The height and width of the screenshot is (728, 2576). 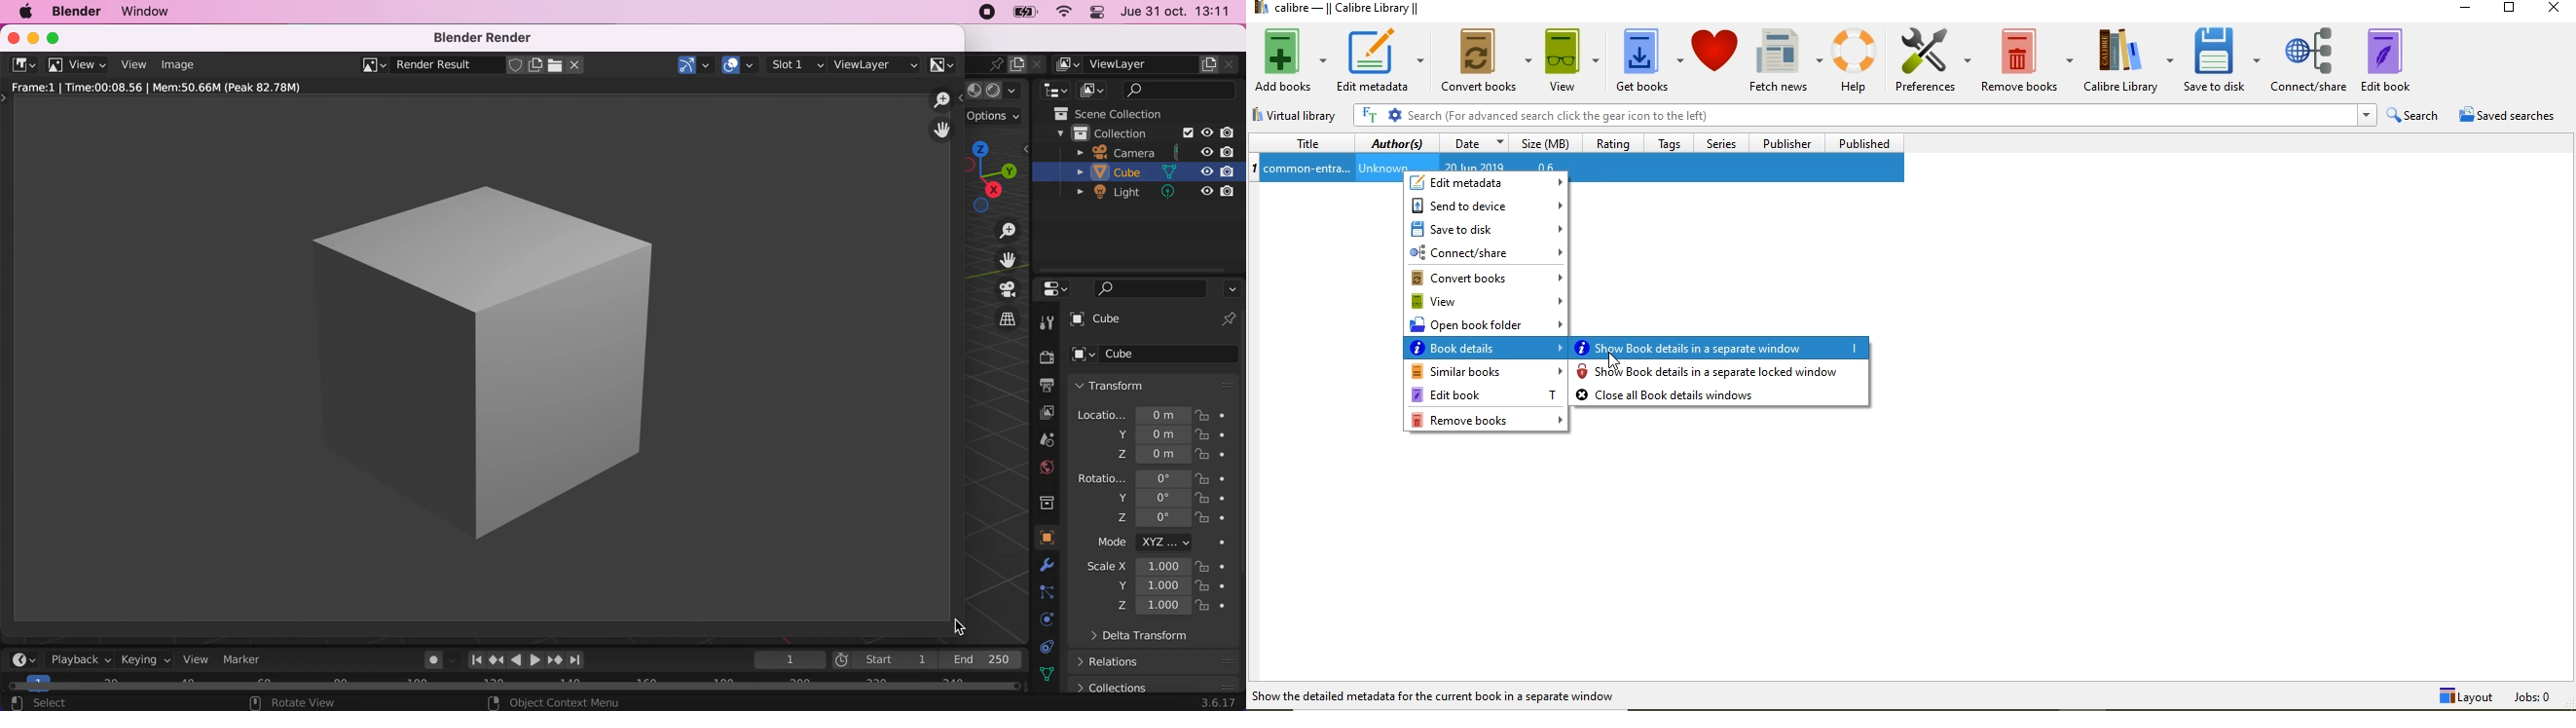 I want to click on Restore, so click(x=2508, y=11).